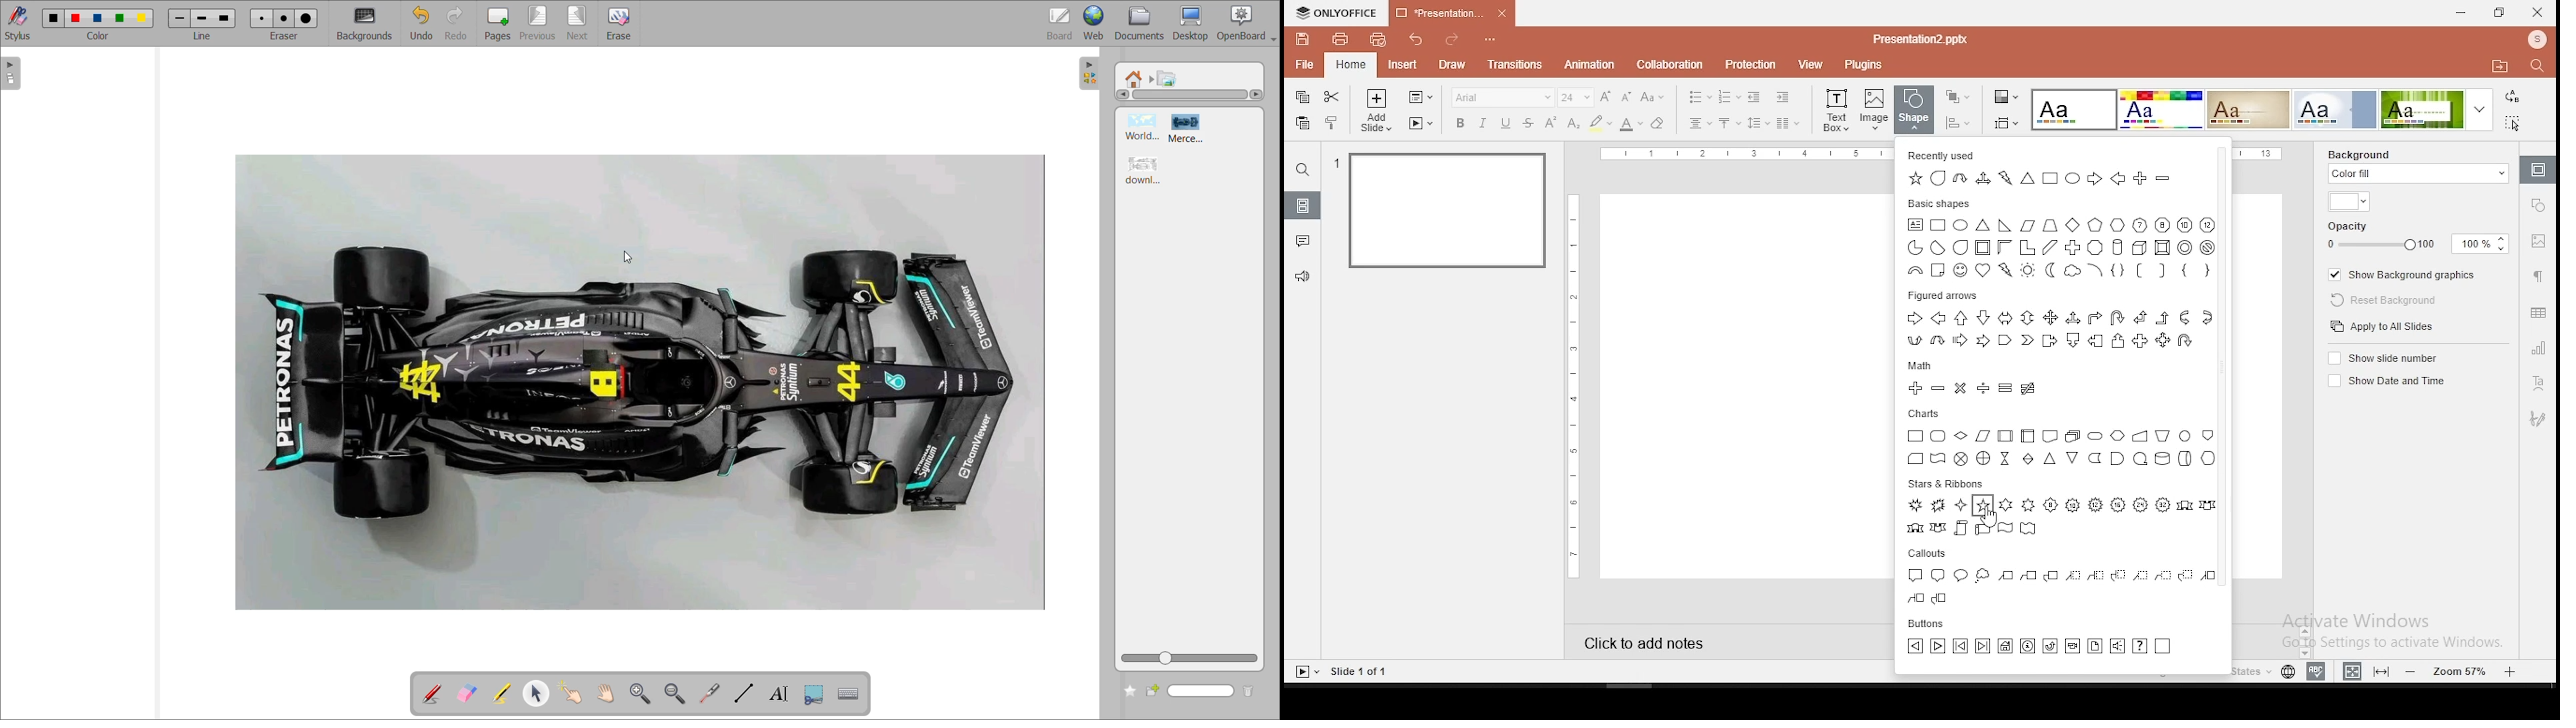  Describe the element at coordinates (1528, 123) in the screenshot. I see `strikethrough` at that location.